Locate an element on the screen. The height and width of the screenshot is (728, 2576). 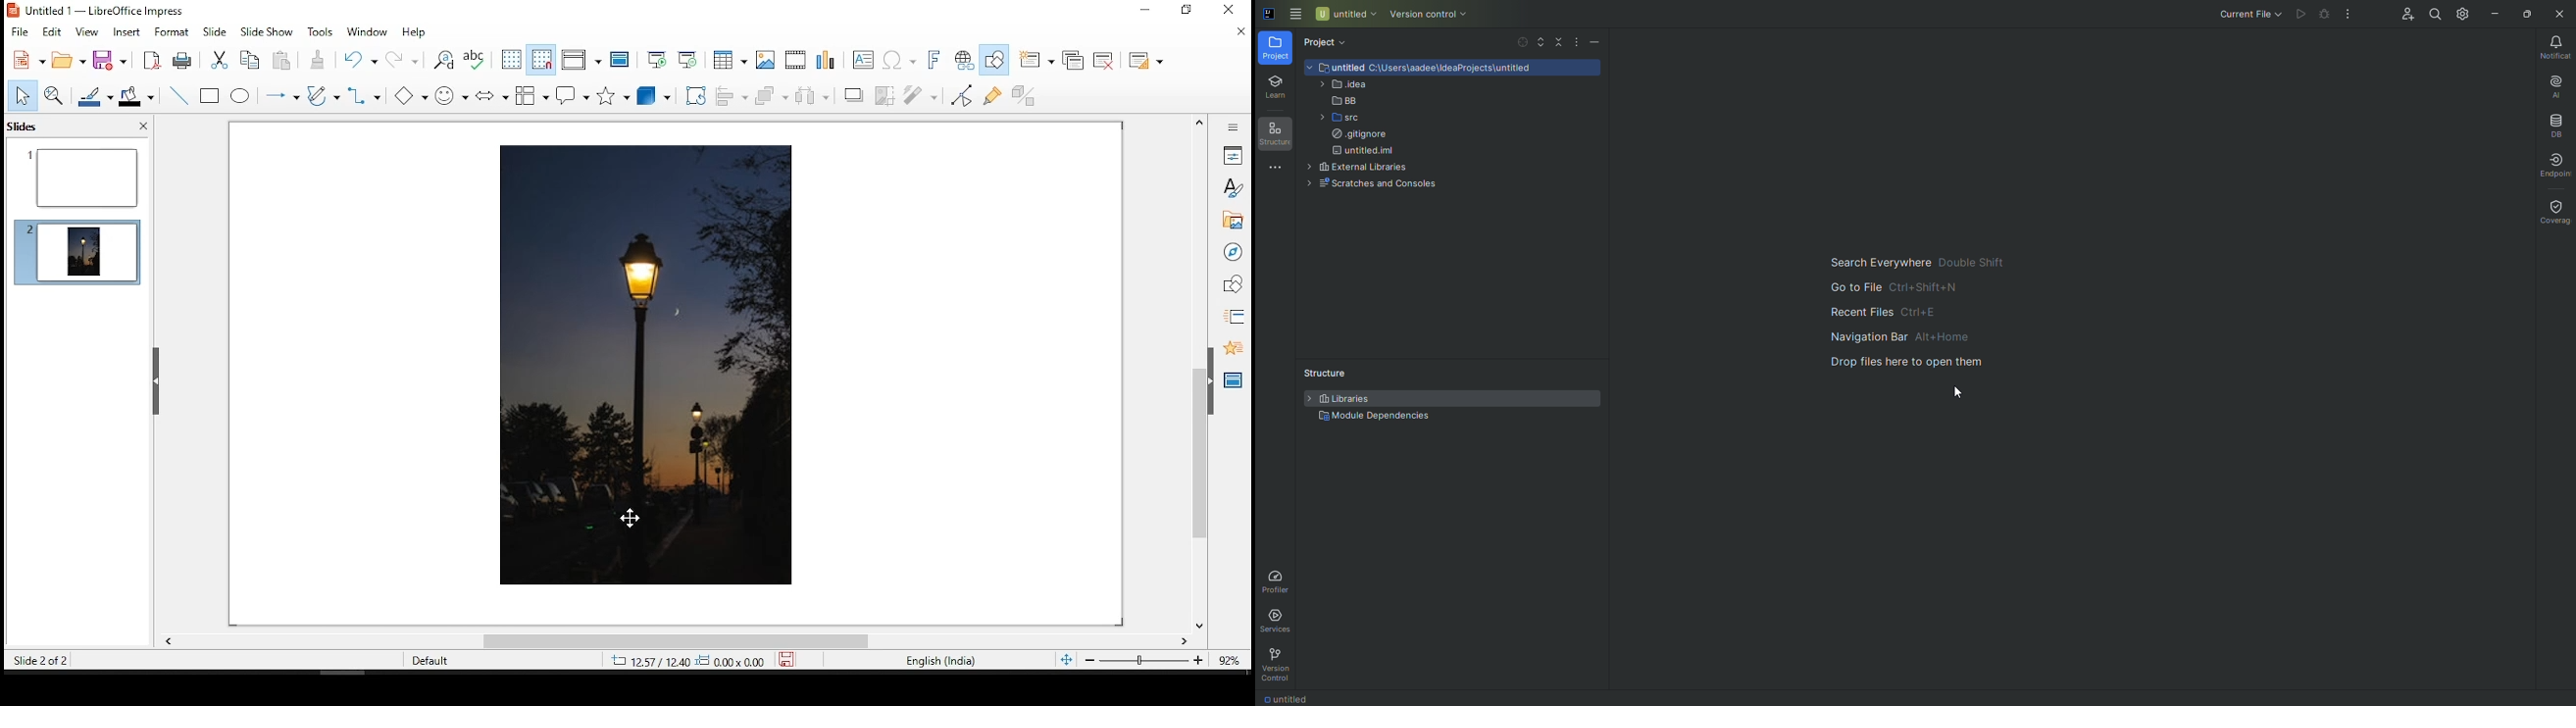
slide transition is located at coordinates (1237, 318).